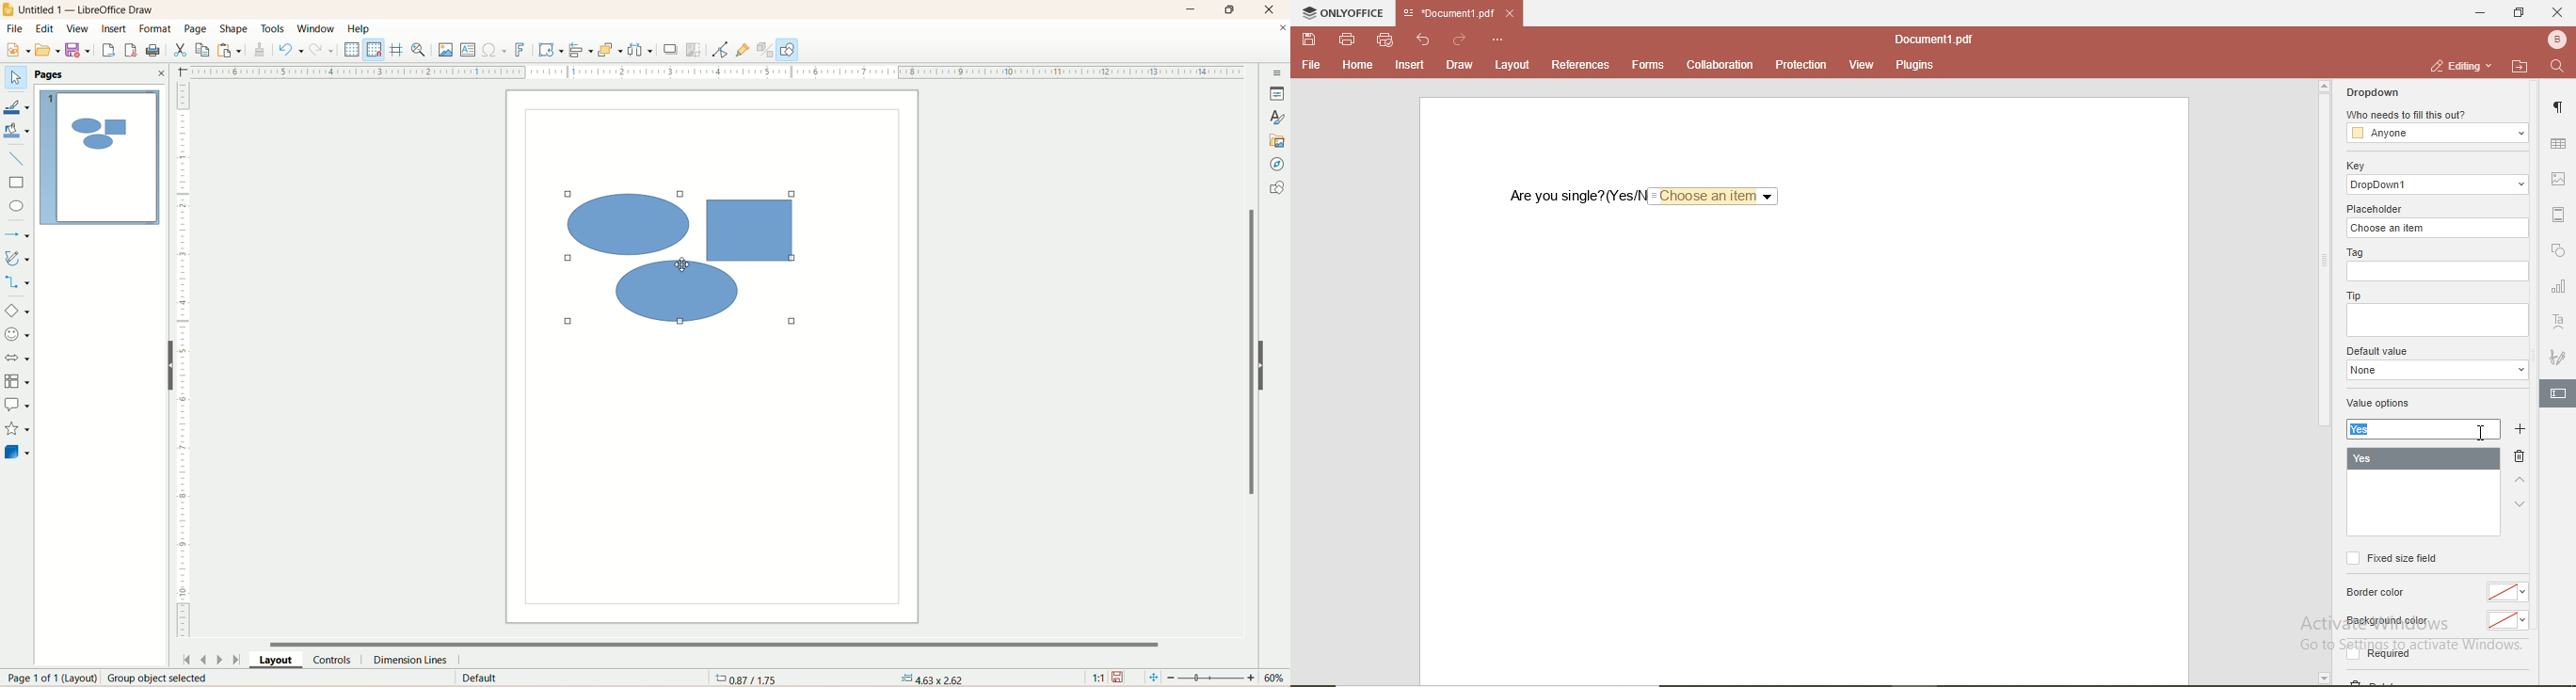 The height and width of the screenshot is (700, 2576). I want to click on shape, so click(233, 29).